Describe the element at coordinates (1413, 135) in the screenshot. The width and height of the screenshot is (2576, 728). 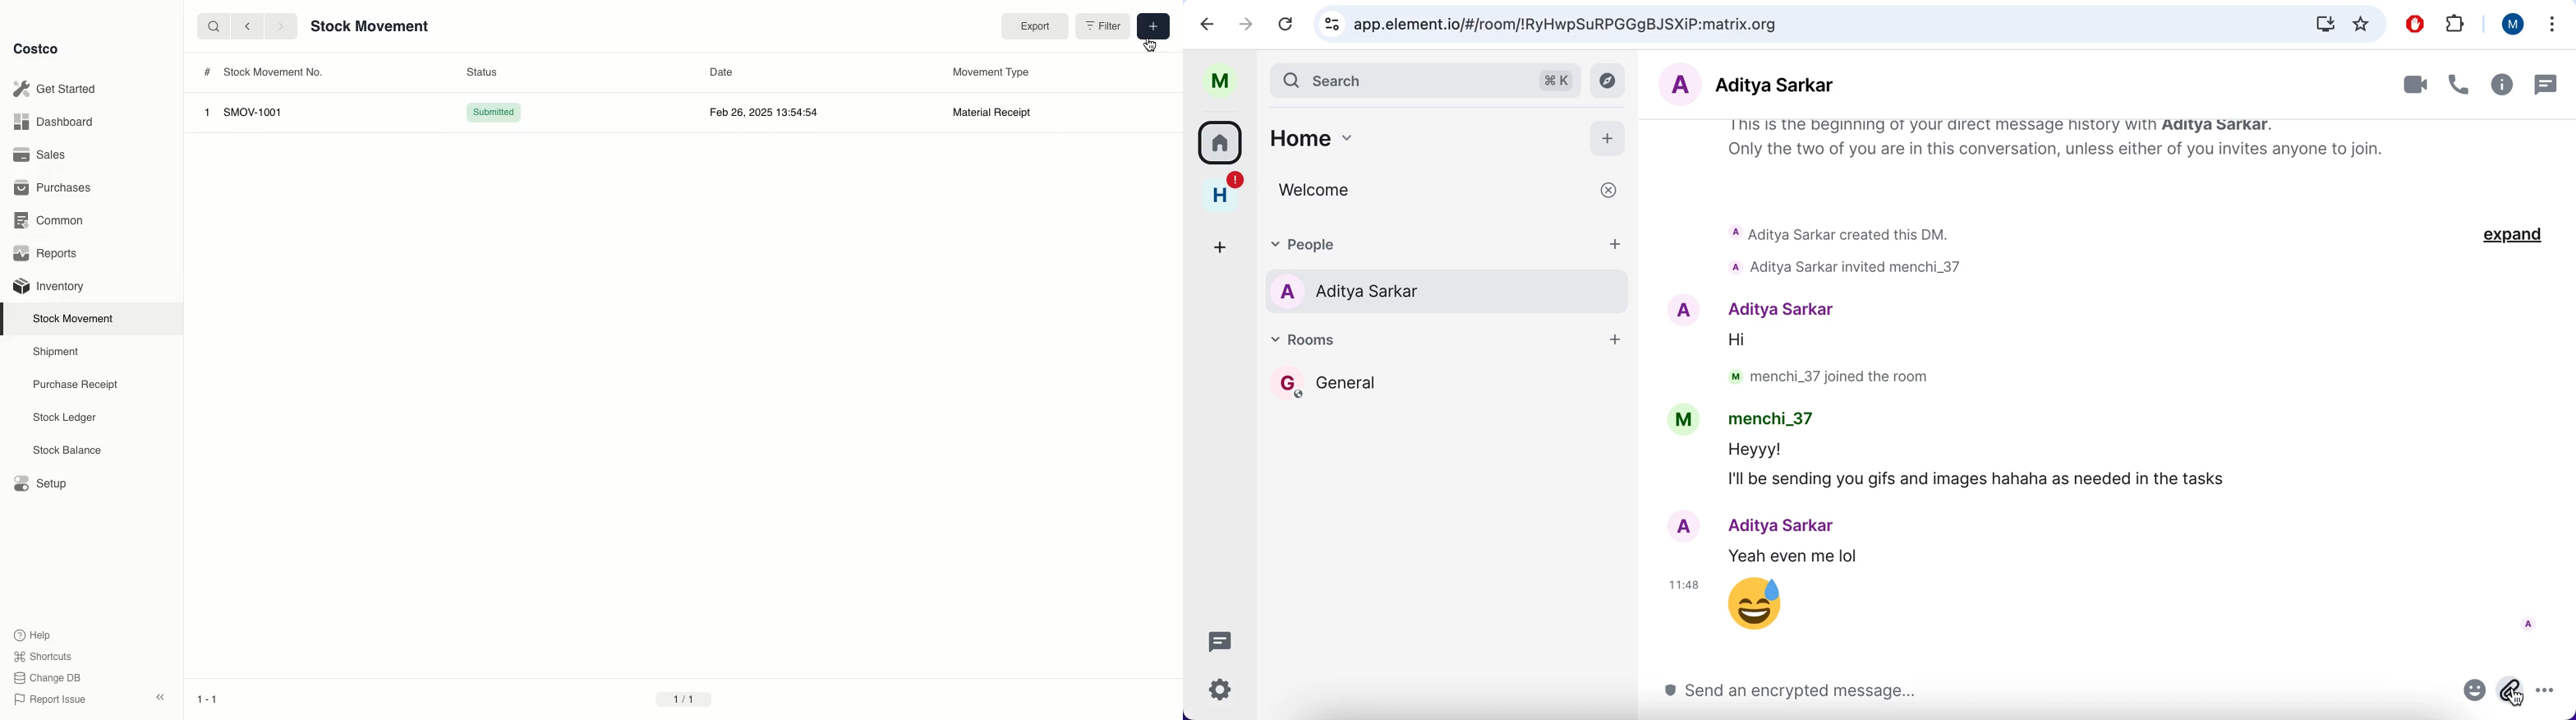
I see `home` at that location.